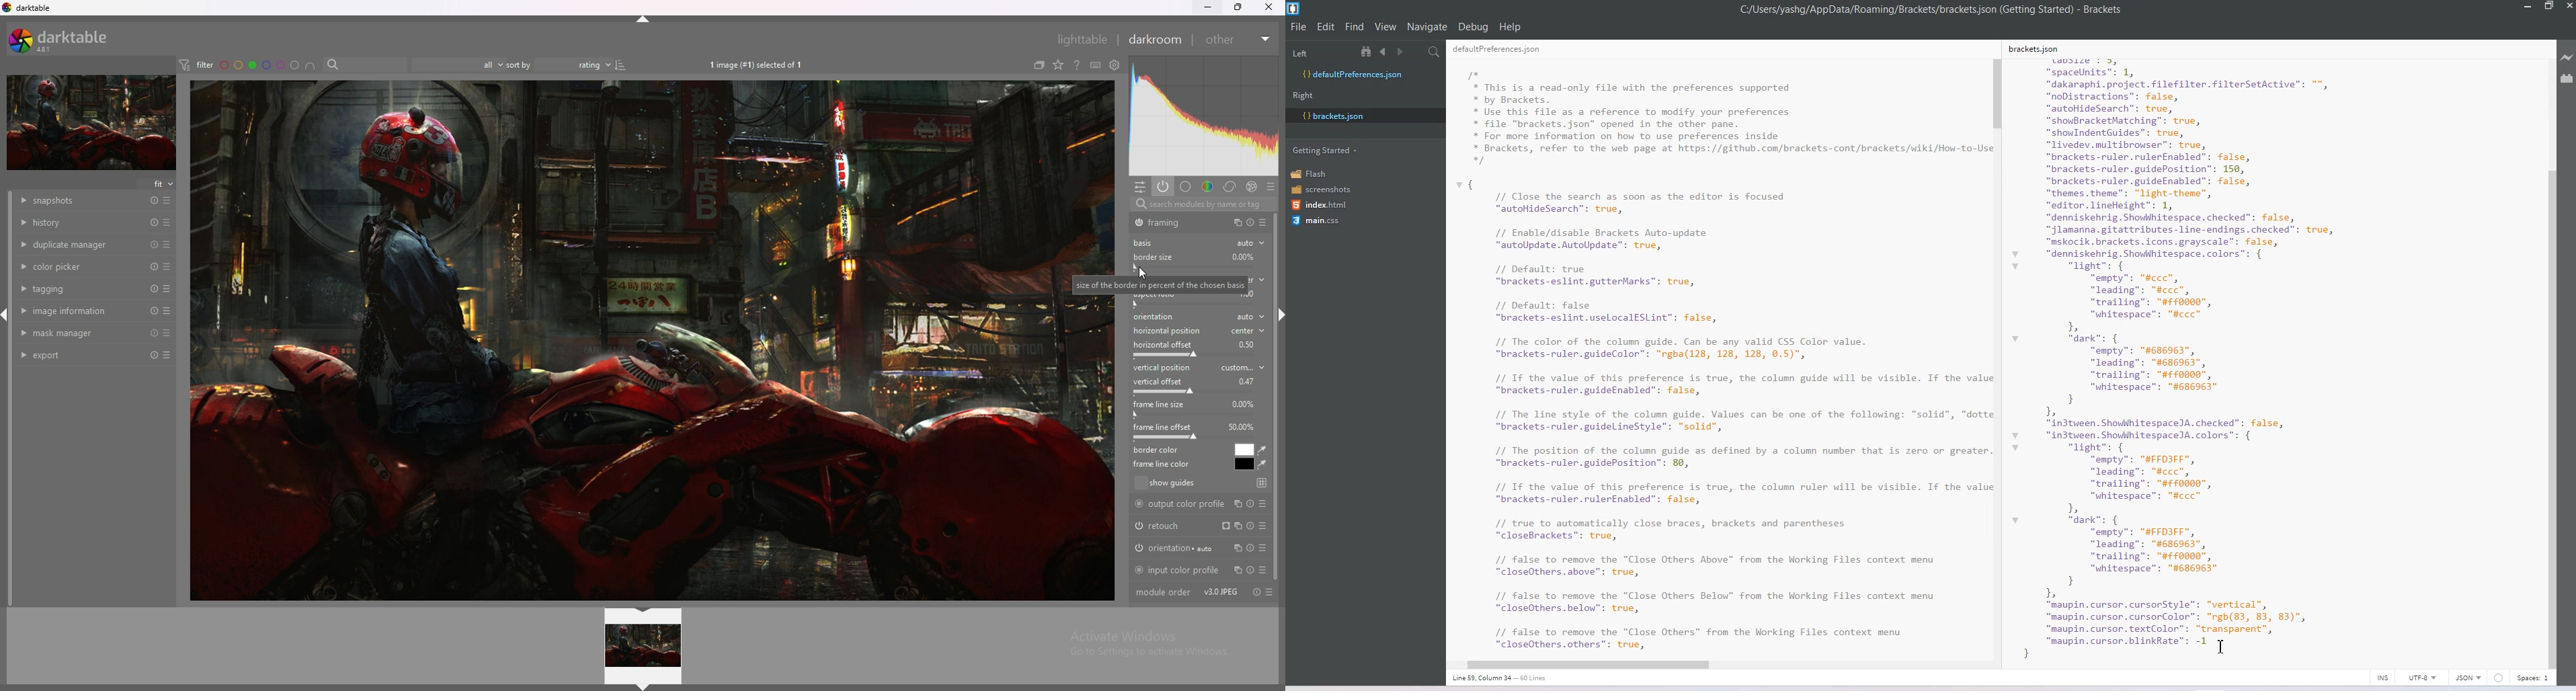 Image resolution: width=2576 pixels, height=700 pixels. Describe the element at coordinates (167, 222) in the screenshot. I see `presets` at that location.